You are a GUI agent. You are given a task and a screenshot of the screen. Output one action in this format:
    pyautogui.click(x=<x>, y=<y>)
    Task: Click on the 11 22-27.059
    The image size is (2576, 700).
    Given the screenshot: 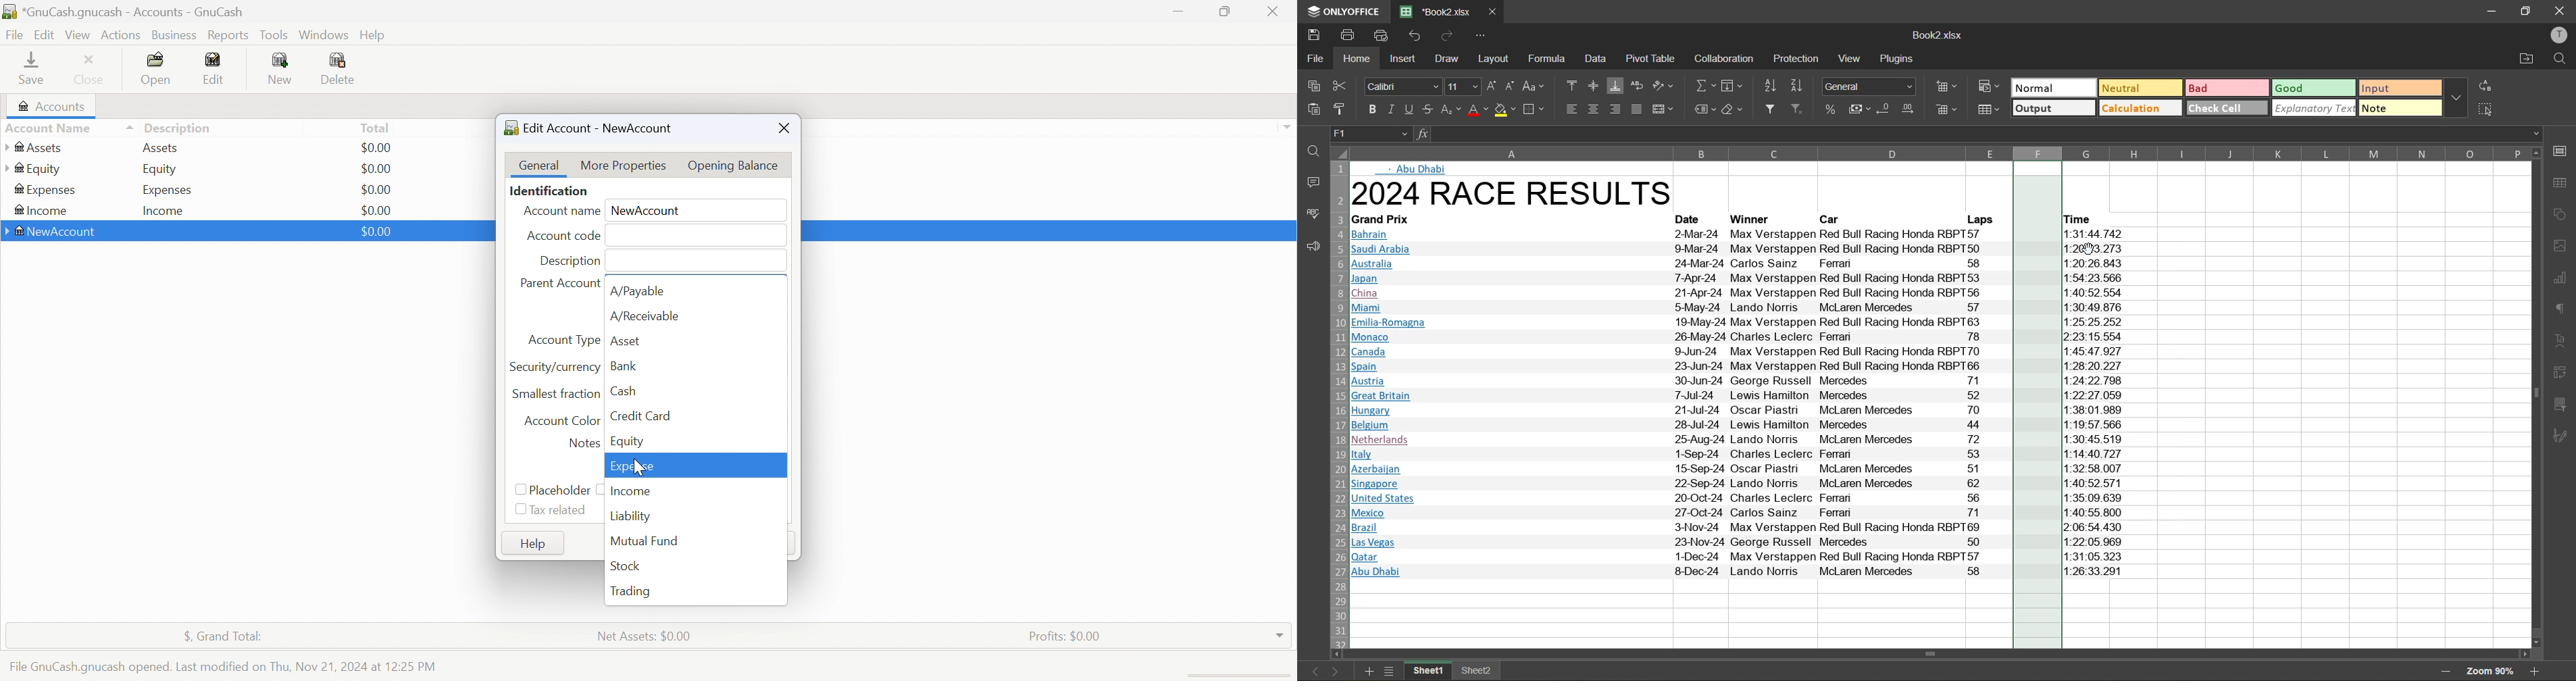 What is the action you would take?
    pyautogui.click(x=2094, y=395)
    